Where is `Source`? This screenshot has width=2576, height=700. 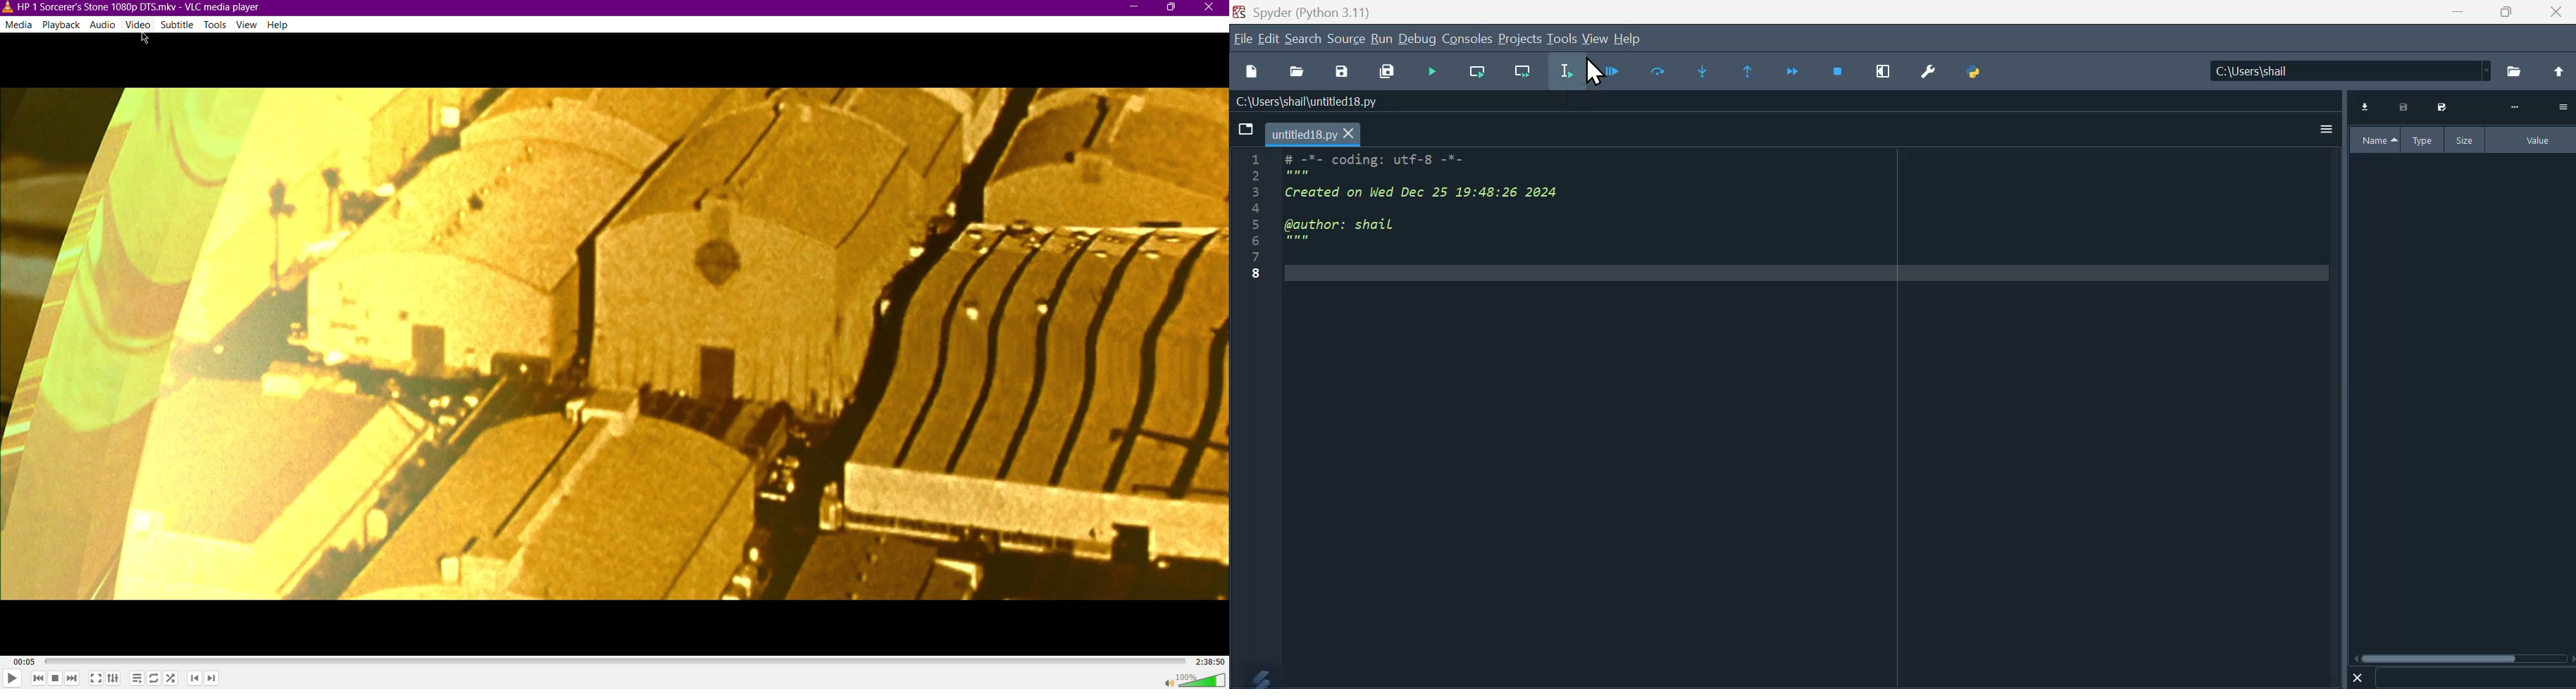 Source is located at coordinates (1347, 38).